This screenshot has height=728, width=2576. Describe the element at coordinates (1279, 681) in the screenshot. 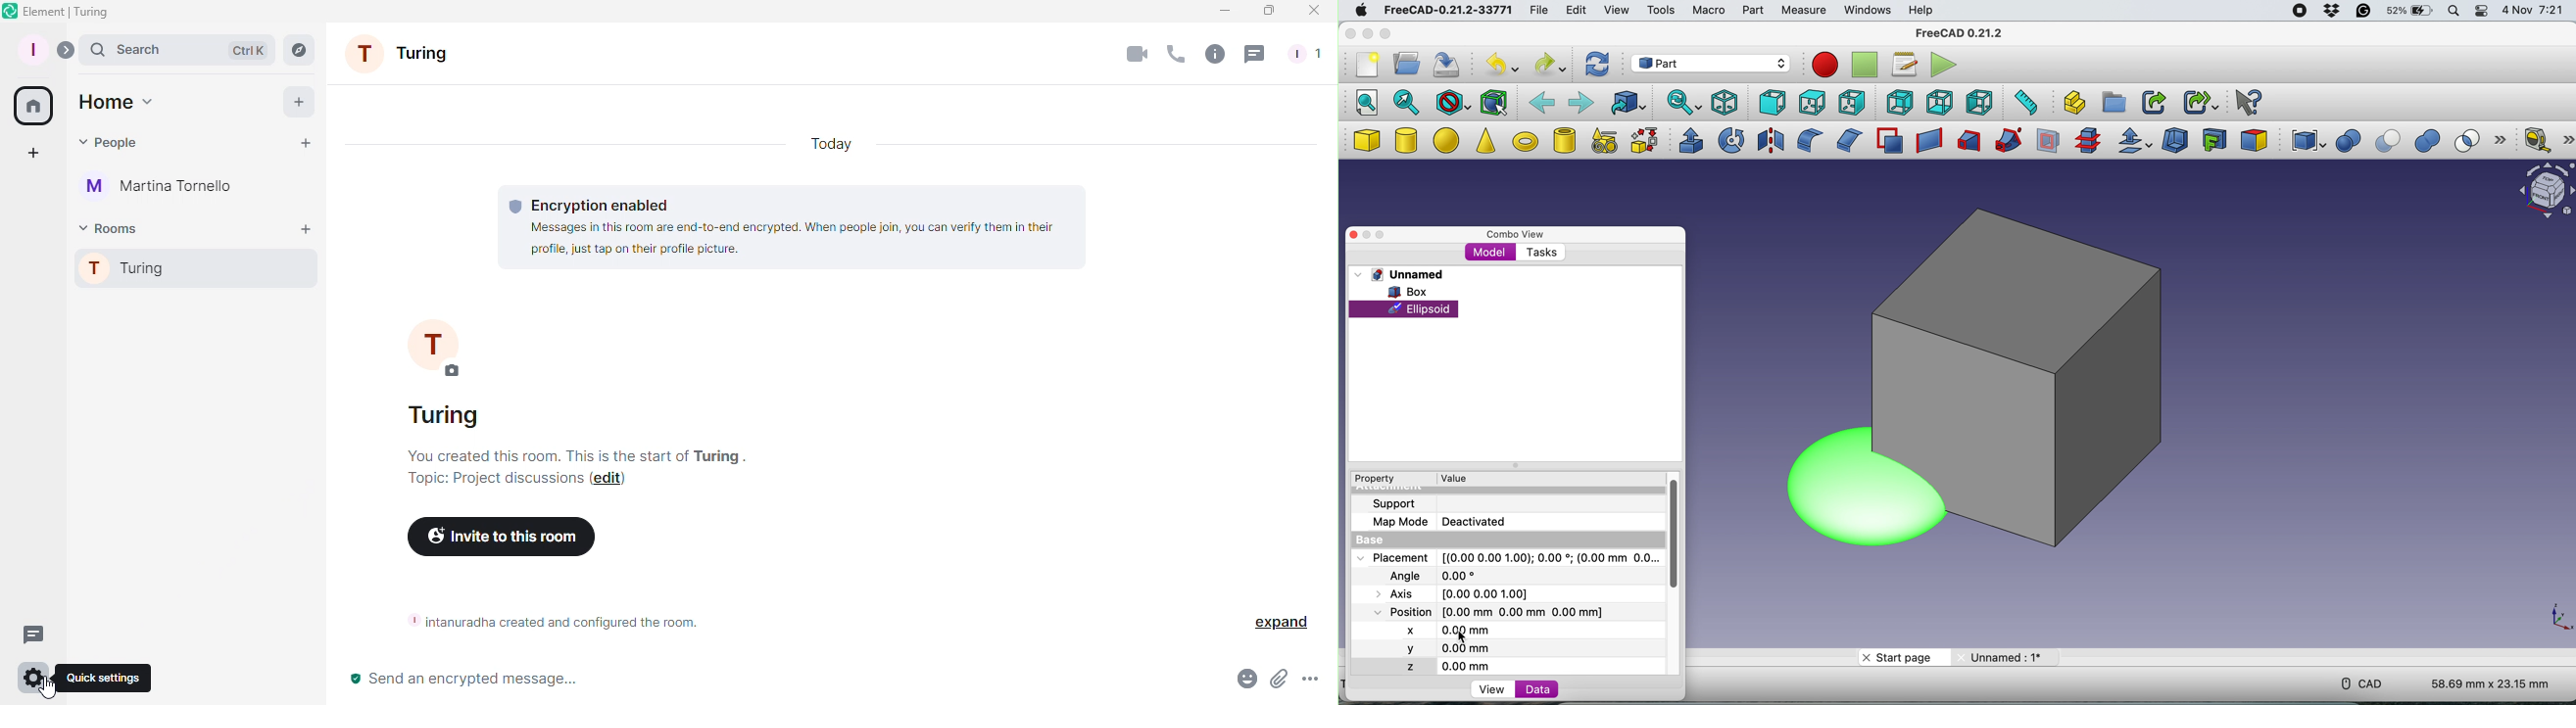

I see `Attachment` at that location.